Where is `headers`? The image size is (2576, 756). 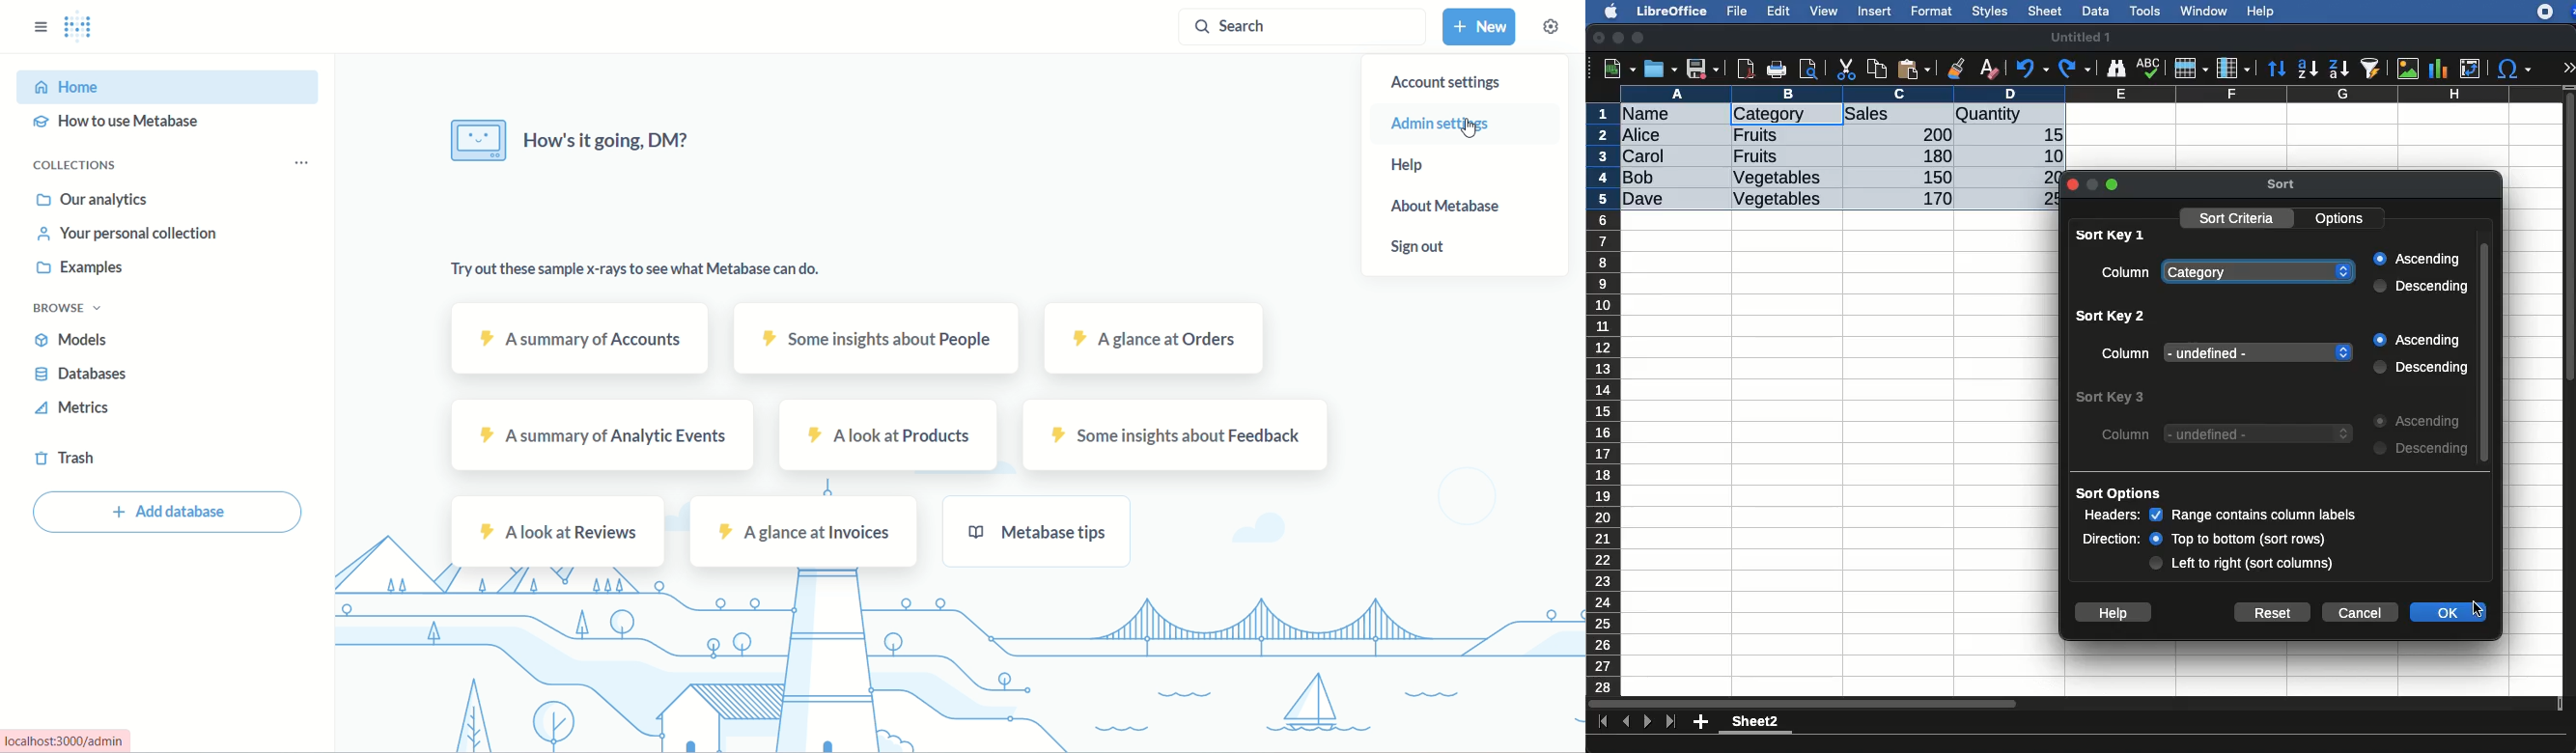
headers is located at coordinates (2110, 516).